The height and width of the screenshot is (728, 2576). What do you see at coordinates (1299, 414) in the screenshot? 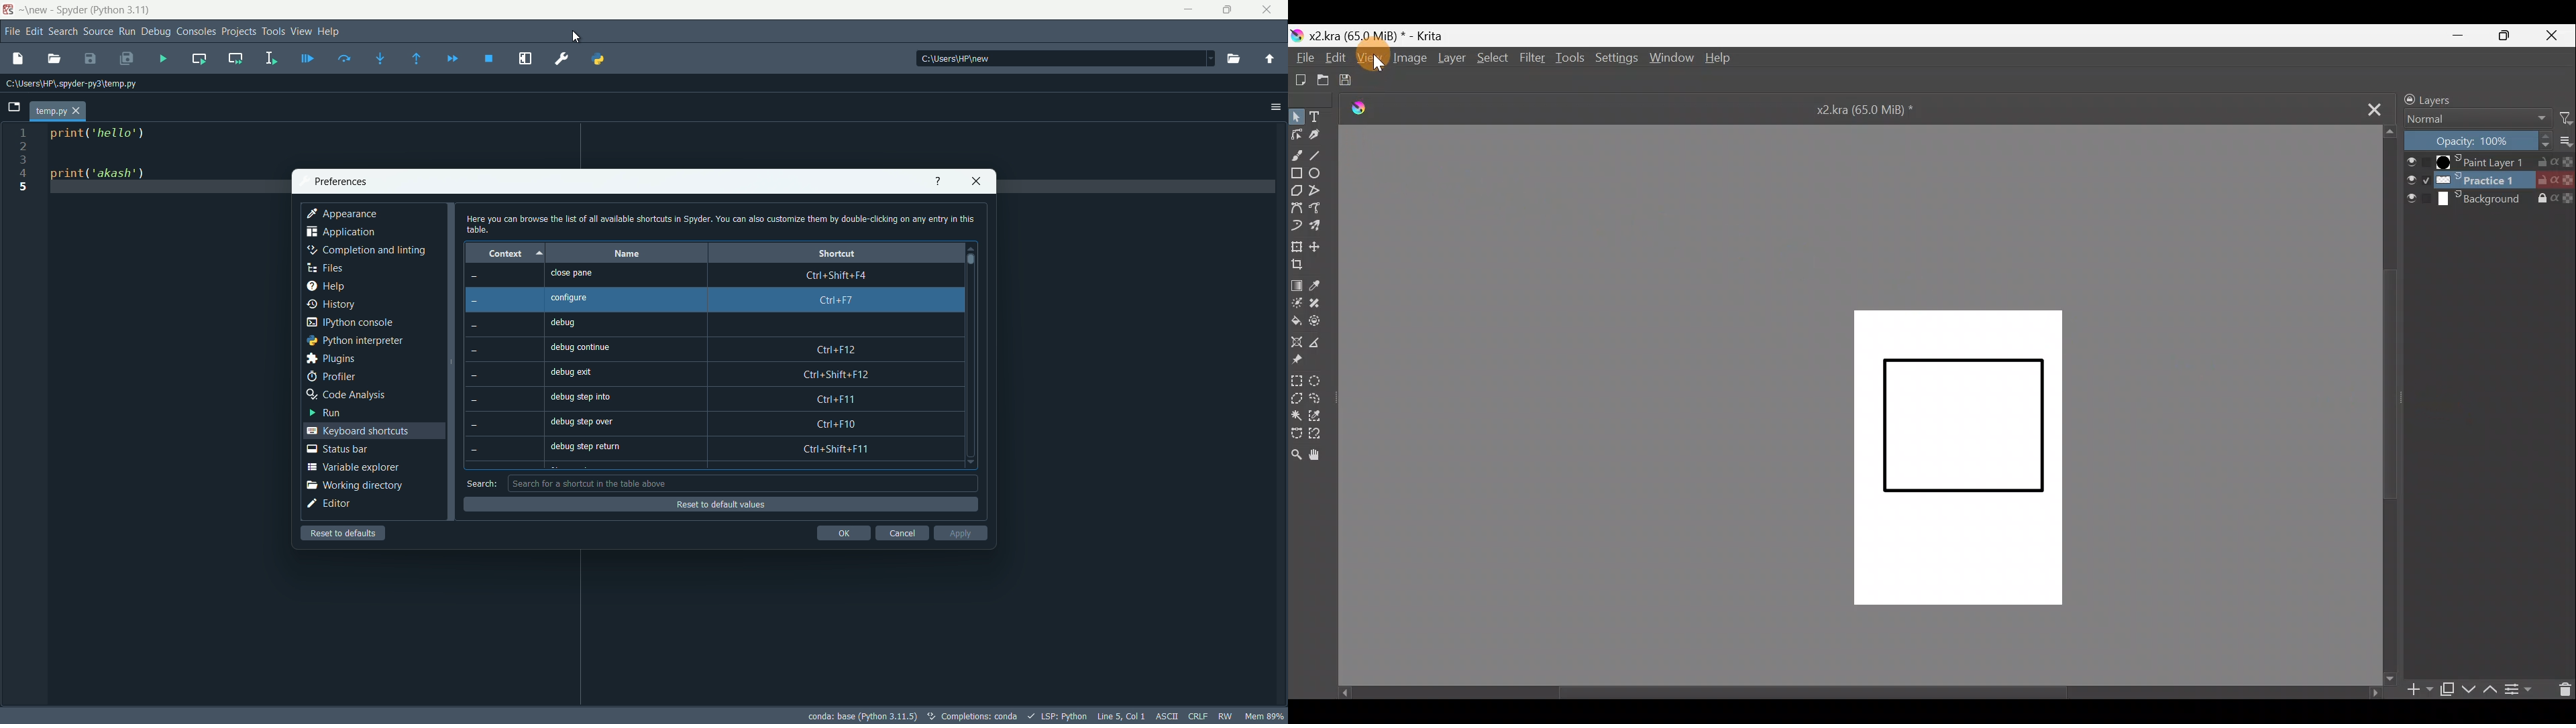
I see `Contiguous selection tool` at bounding box center [1299, 414].